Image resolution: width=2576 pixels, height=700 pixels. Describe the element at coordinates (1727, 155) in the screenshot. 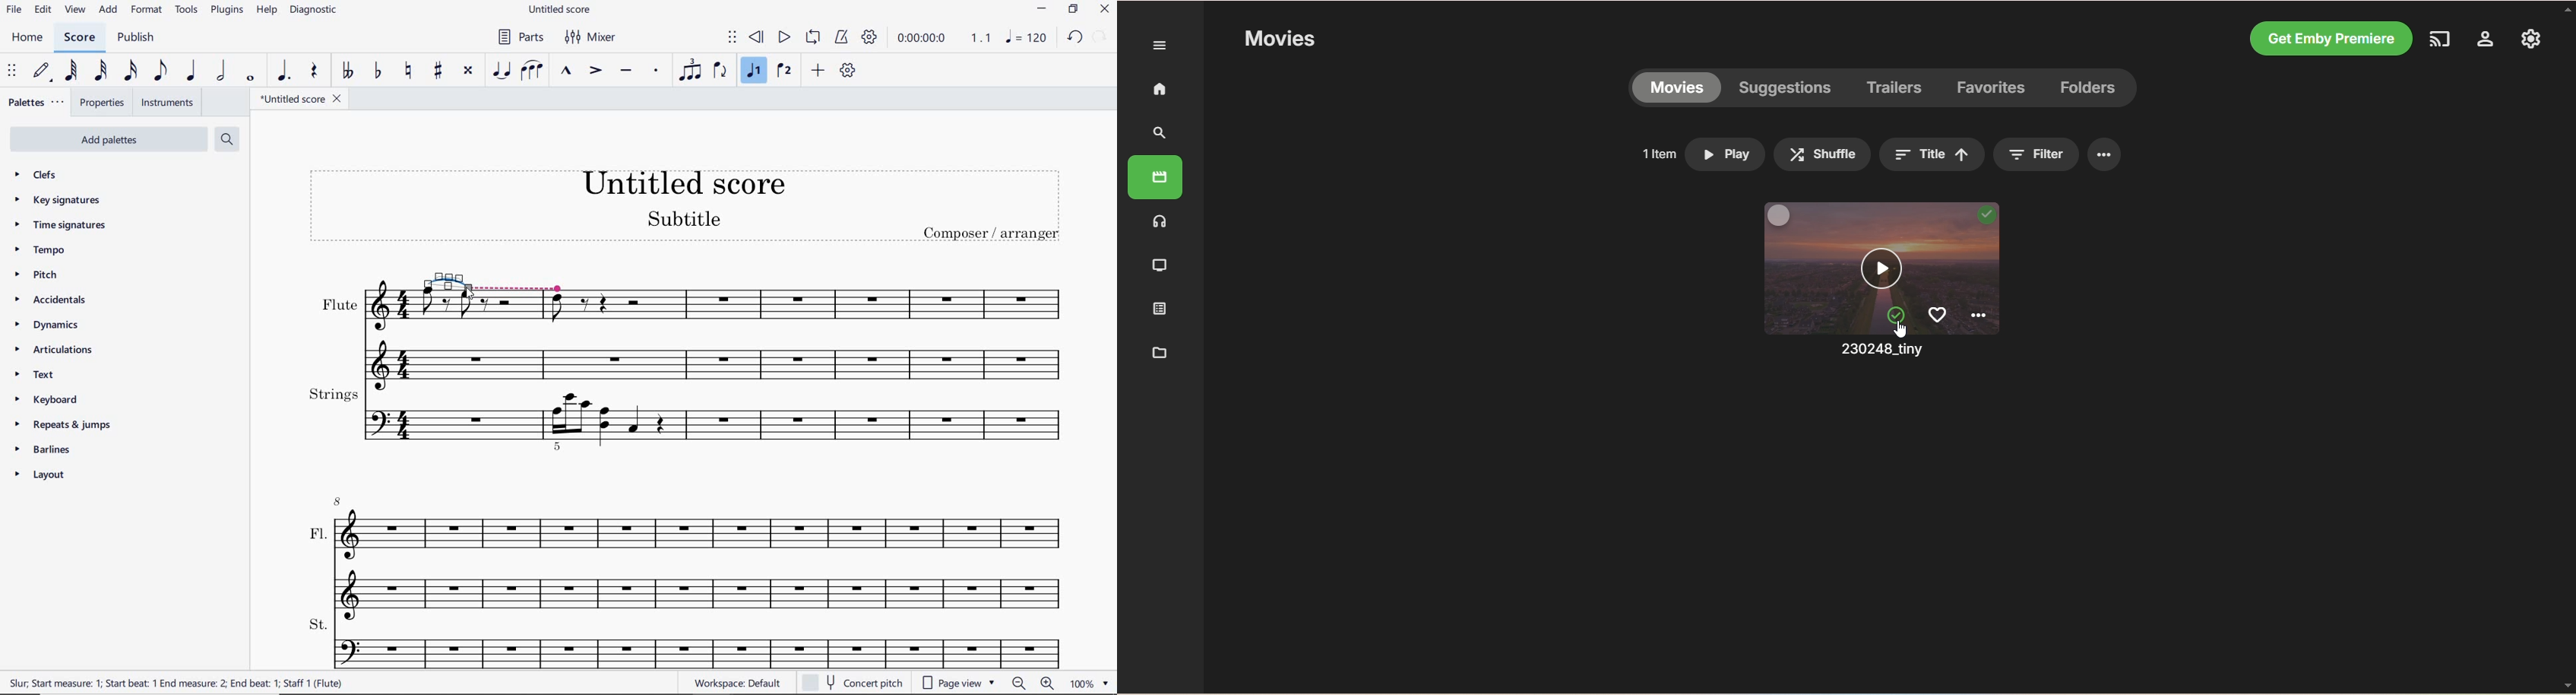

I see `play` at that location.